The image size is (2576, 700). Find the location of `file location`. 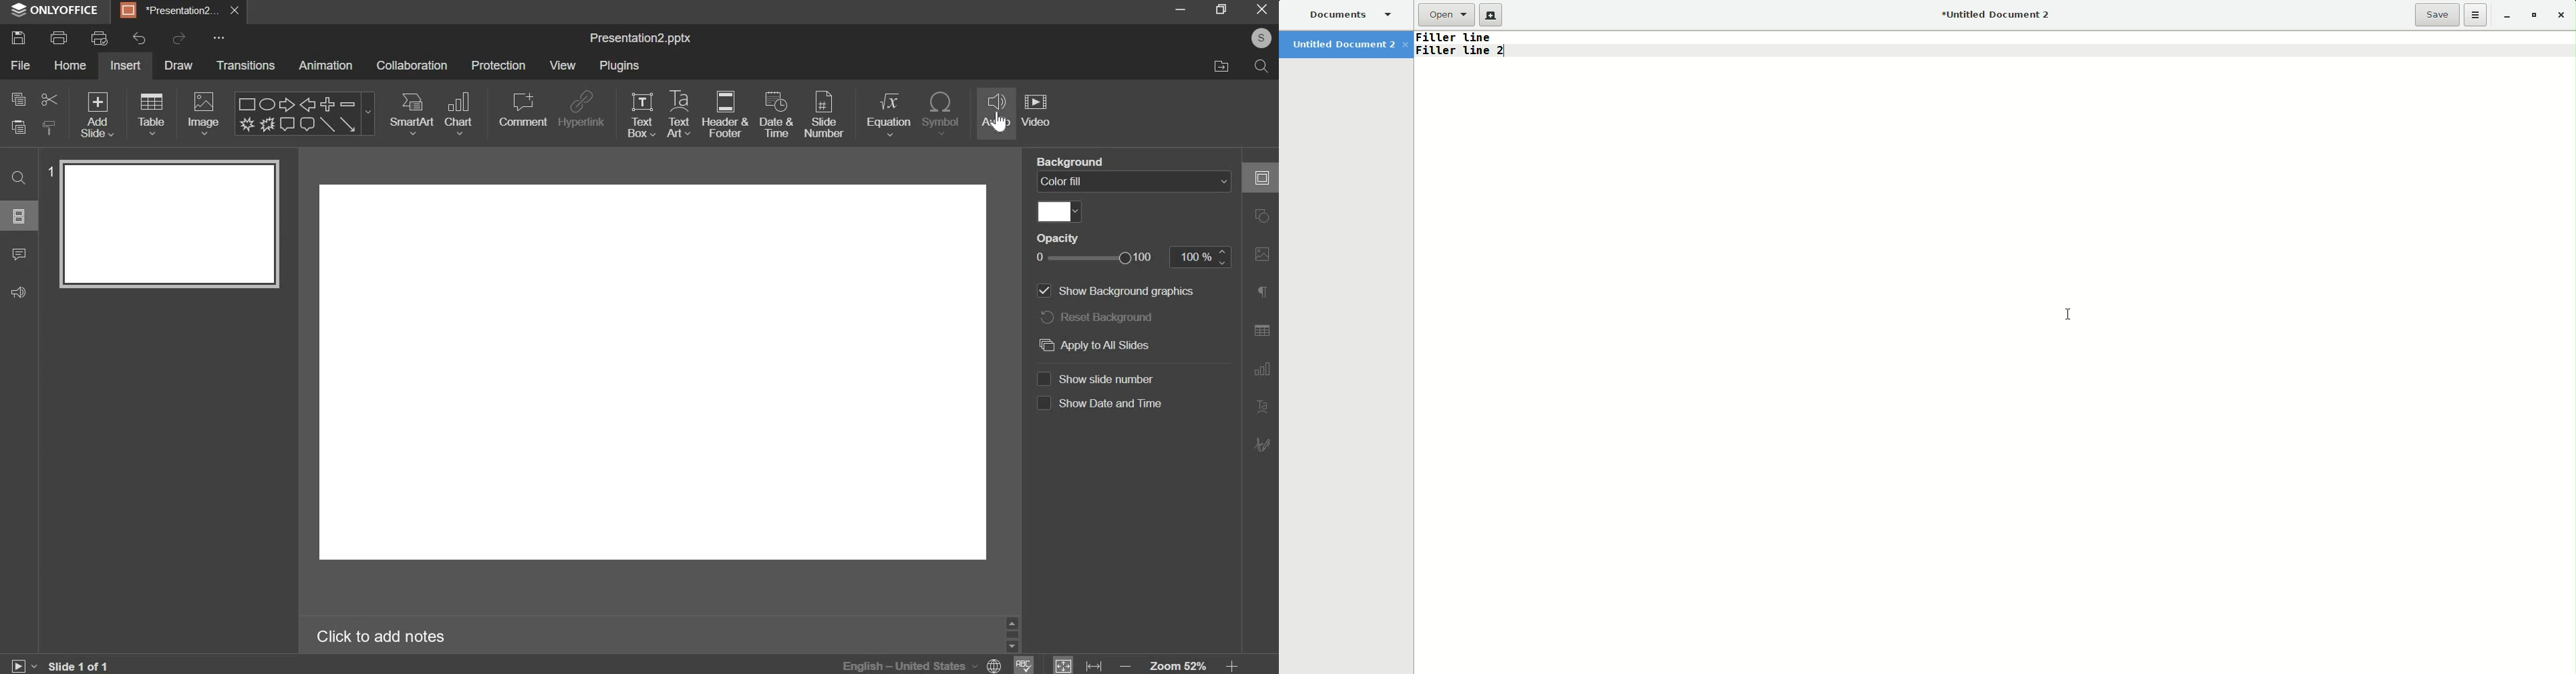

file location is located at coordinates (1228, 68).